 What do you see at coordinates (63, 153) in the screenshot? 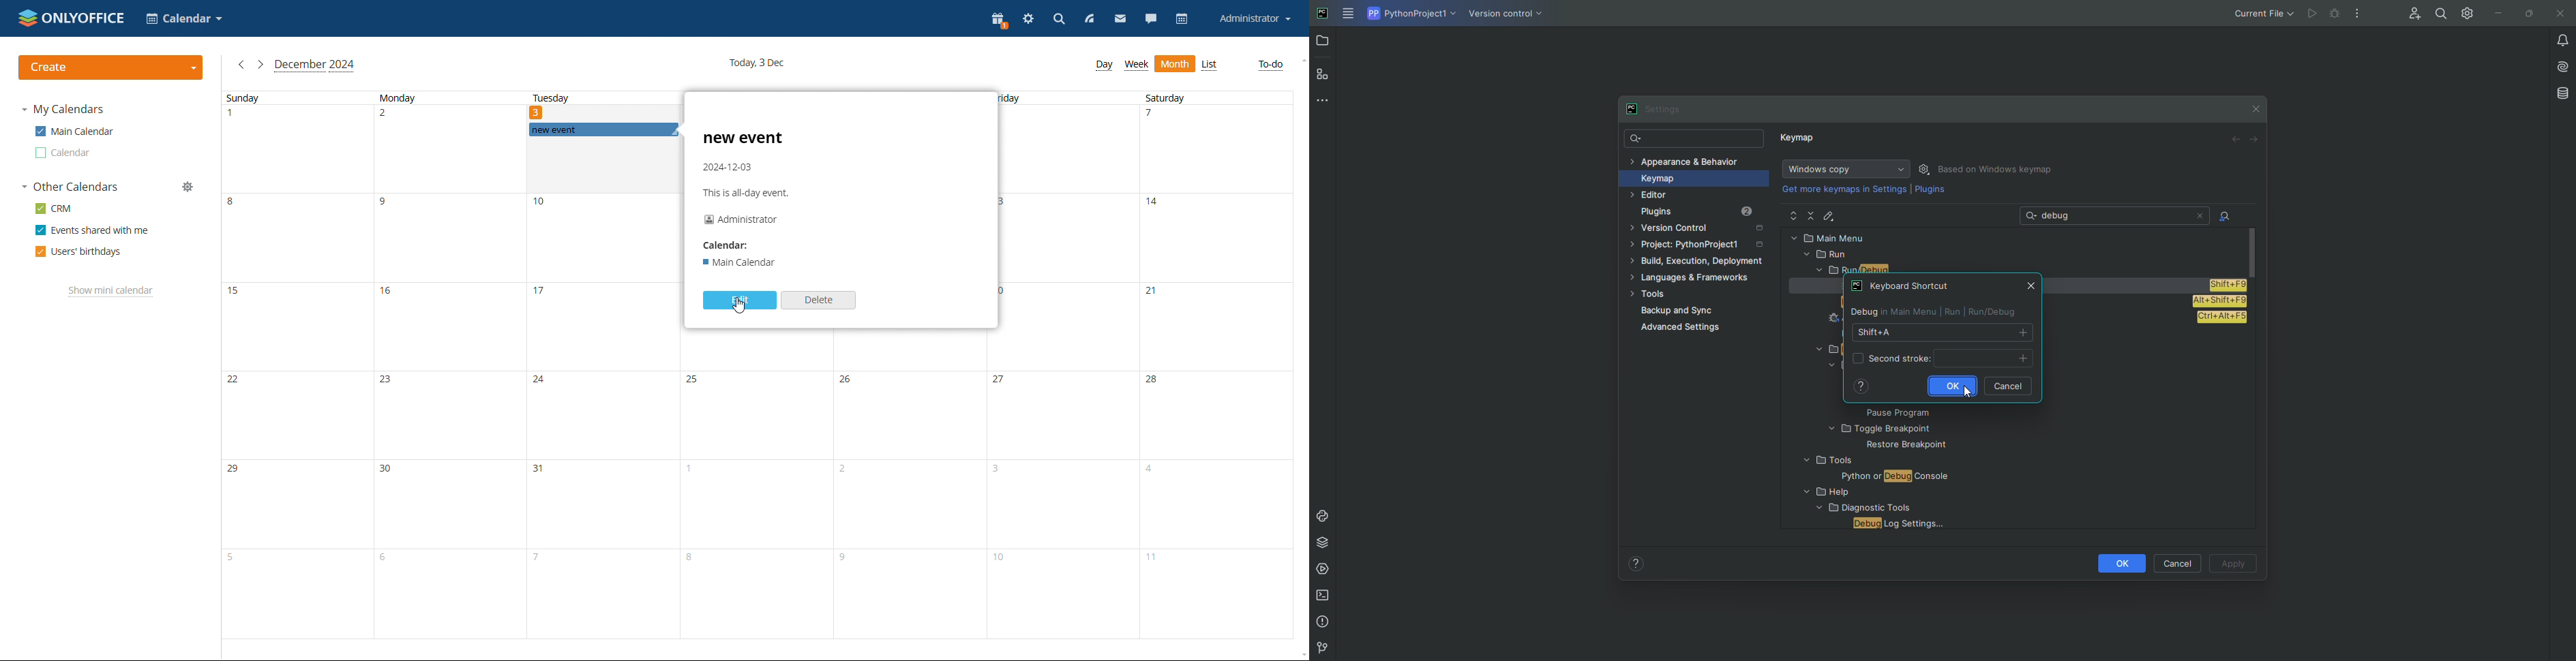
I see `other calendar` at bounding box center [63, 153].